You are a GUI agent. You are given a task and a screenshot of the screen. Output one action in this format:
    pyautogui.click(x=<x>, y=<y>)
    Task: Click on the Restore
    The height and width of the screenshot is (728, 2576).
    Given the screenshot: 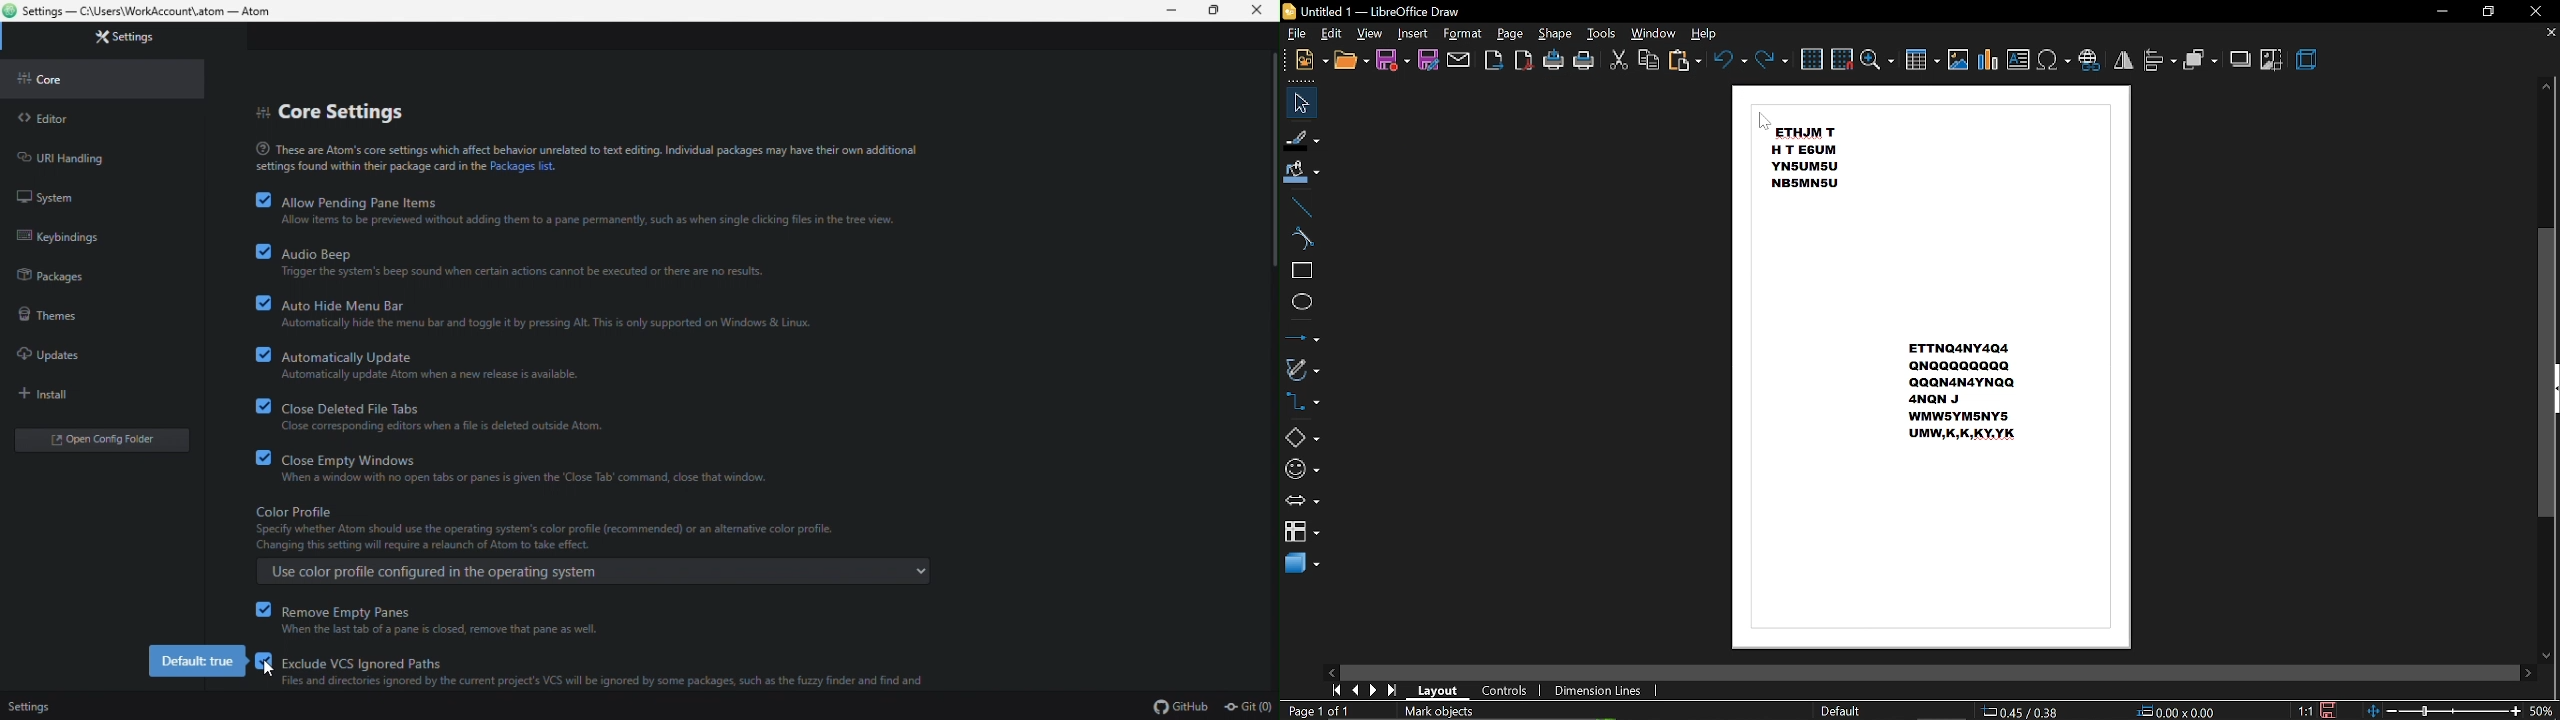 What is the action you would take?
    pyautogui.click(x=1219, y=11)
    